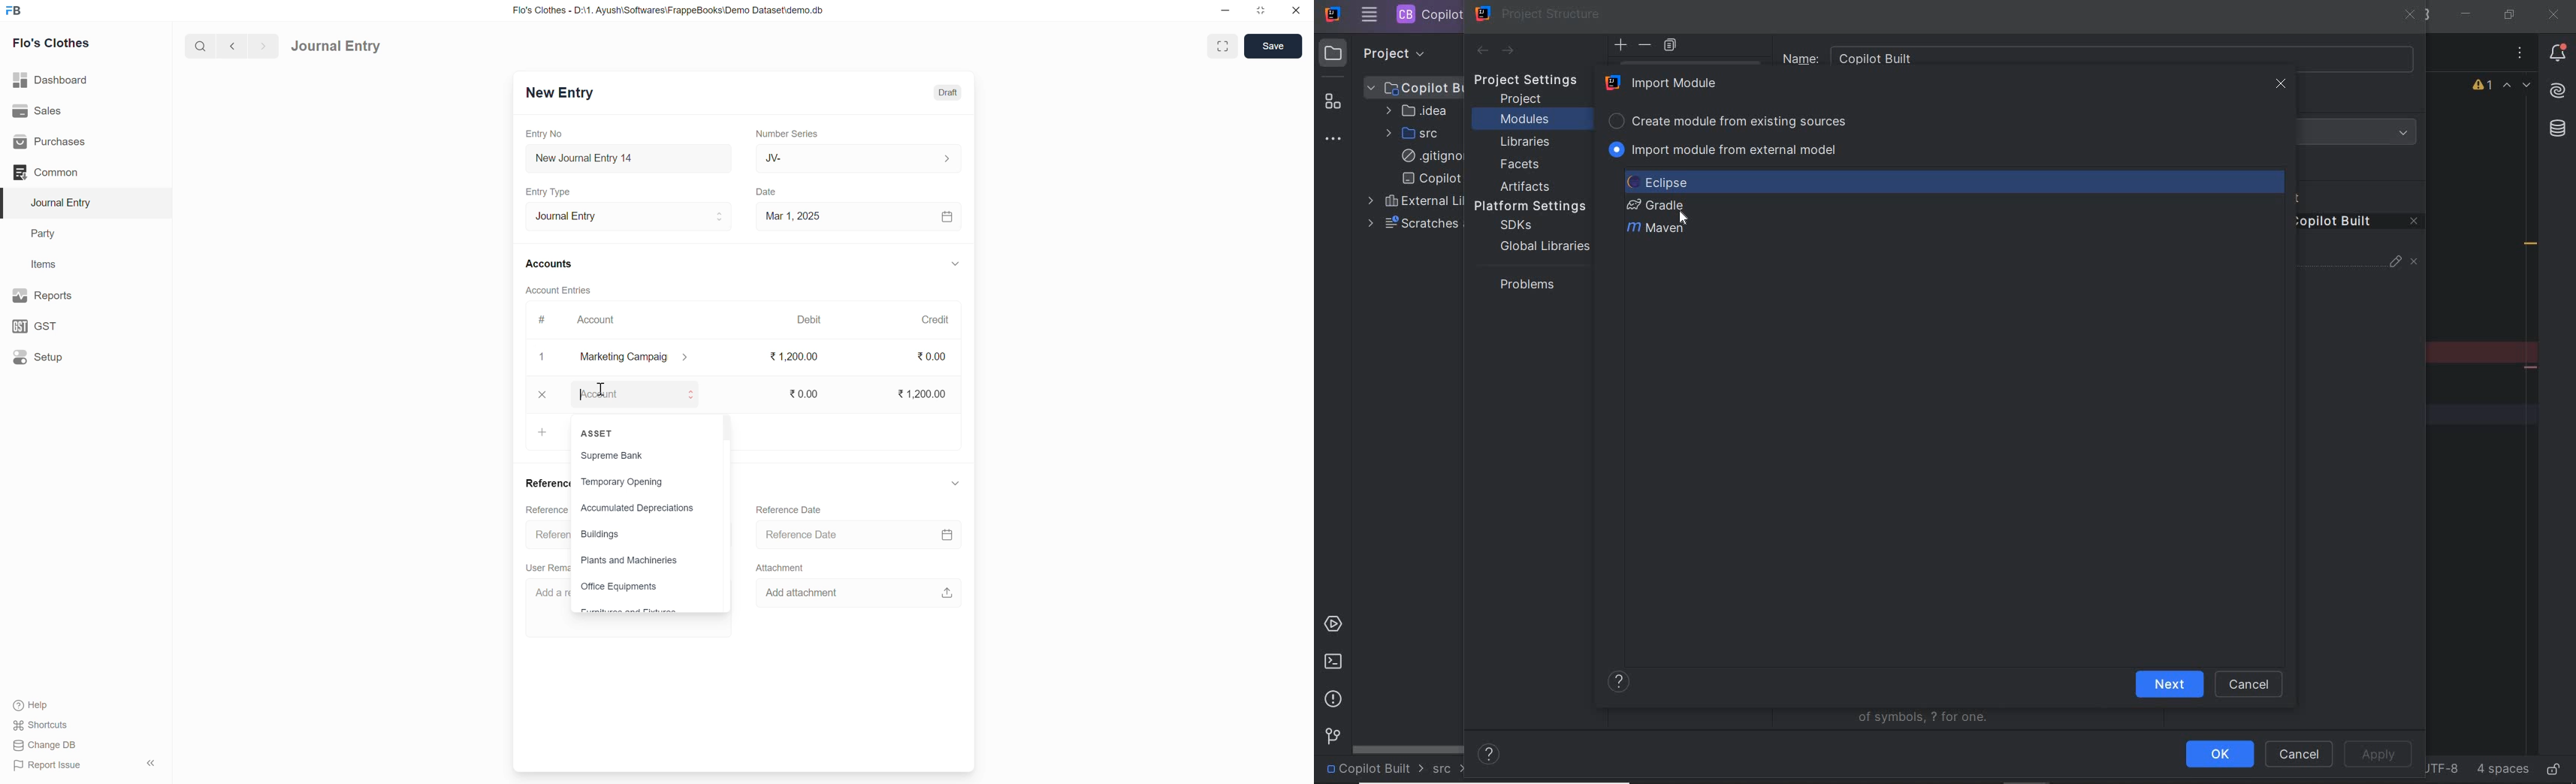 This screenshot has height=784, width=2576. What do you see at coordinates (14, 10) in the screenshot?
I see `FB` at bounding box center [14, 10].